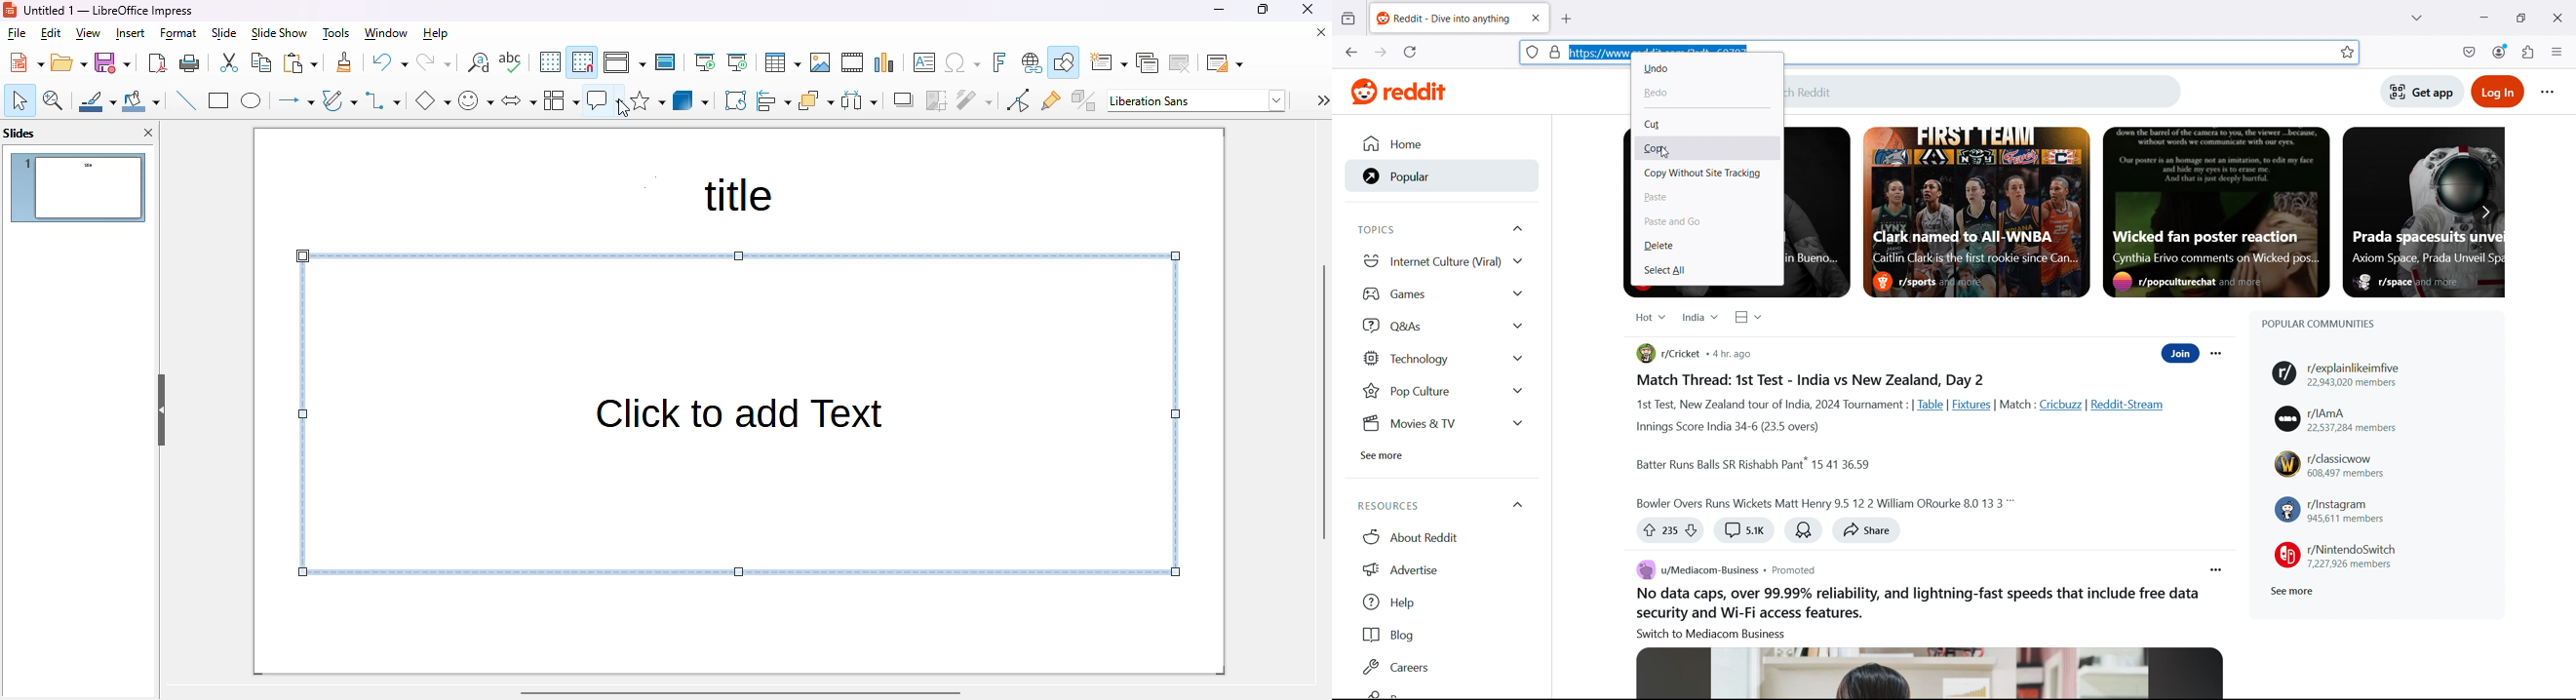  What do you see at coordinates (1382, 456) in the screenshot?
I see `See more` at bounding box center [1382, 456].